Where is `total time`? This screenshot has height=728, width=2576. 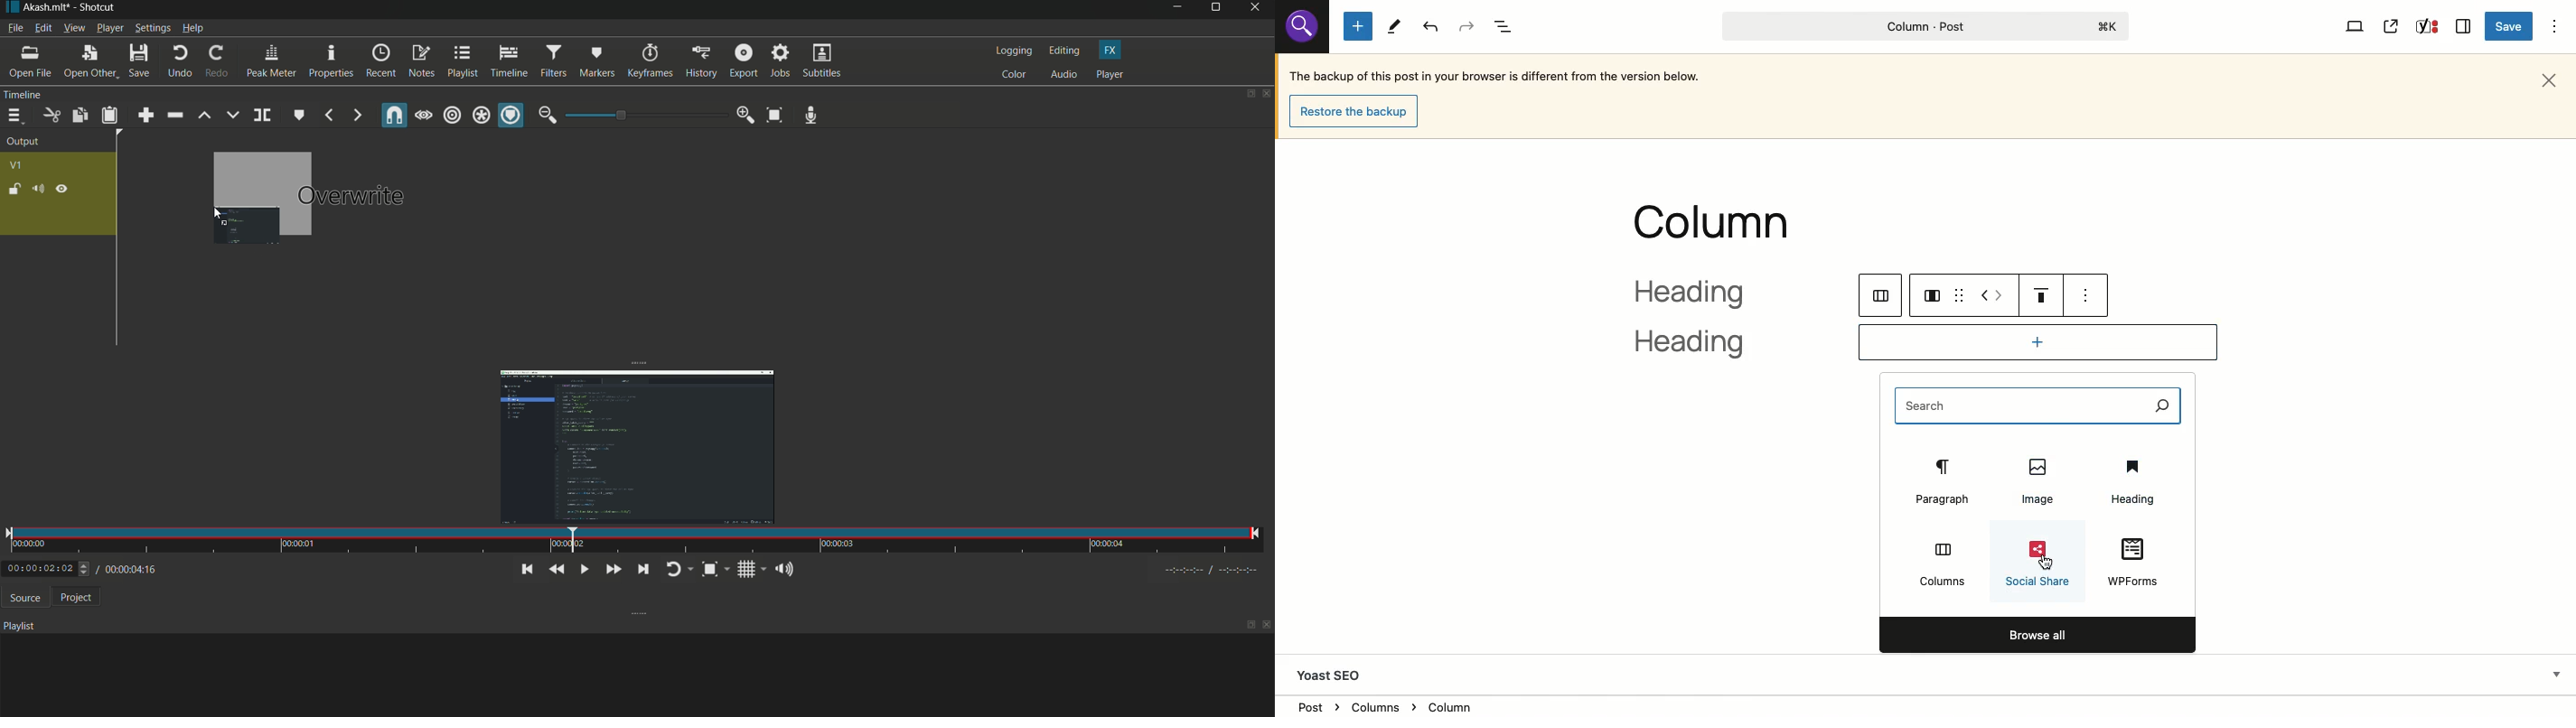
total time is located at coordinates (147, 606).